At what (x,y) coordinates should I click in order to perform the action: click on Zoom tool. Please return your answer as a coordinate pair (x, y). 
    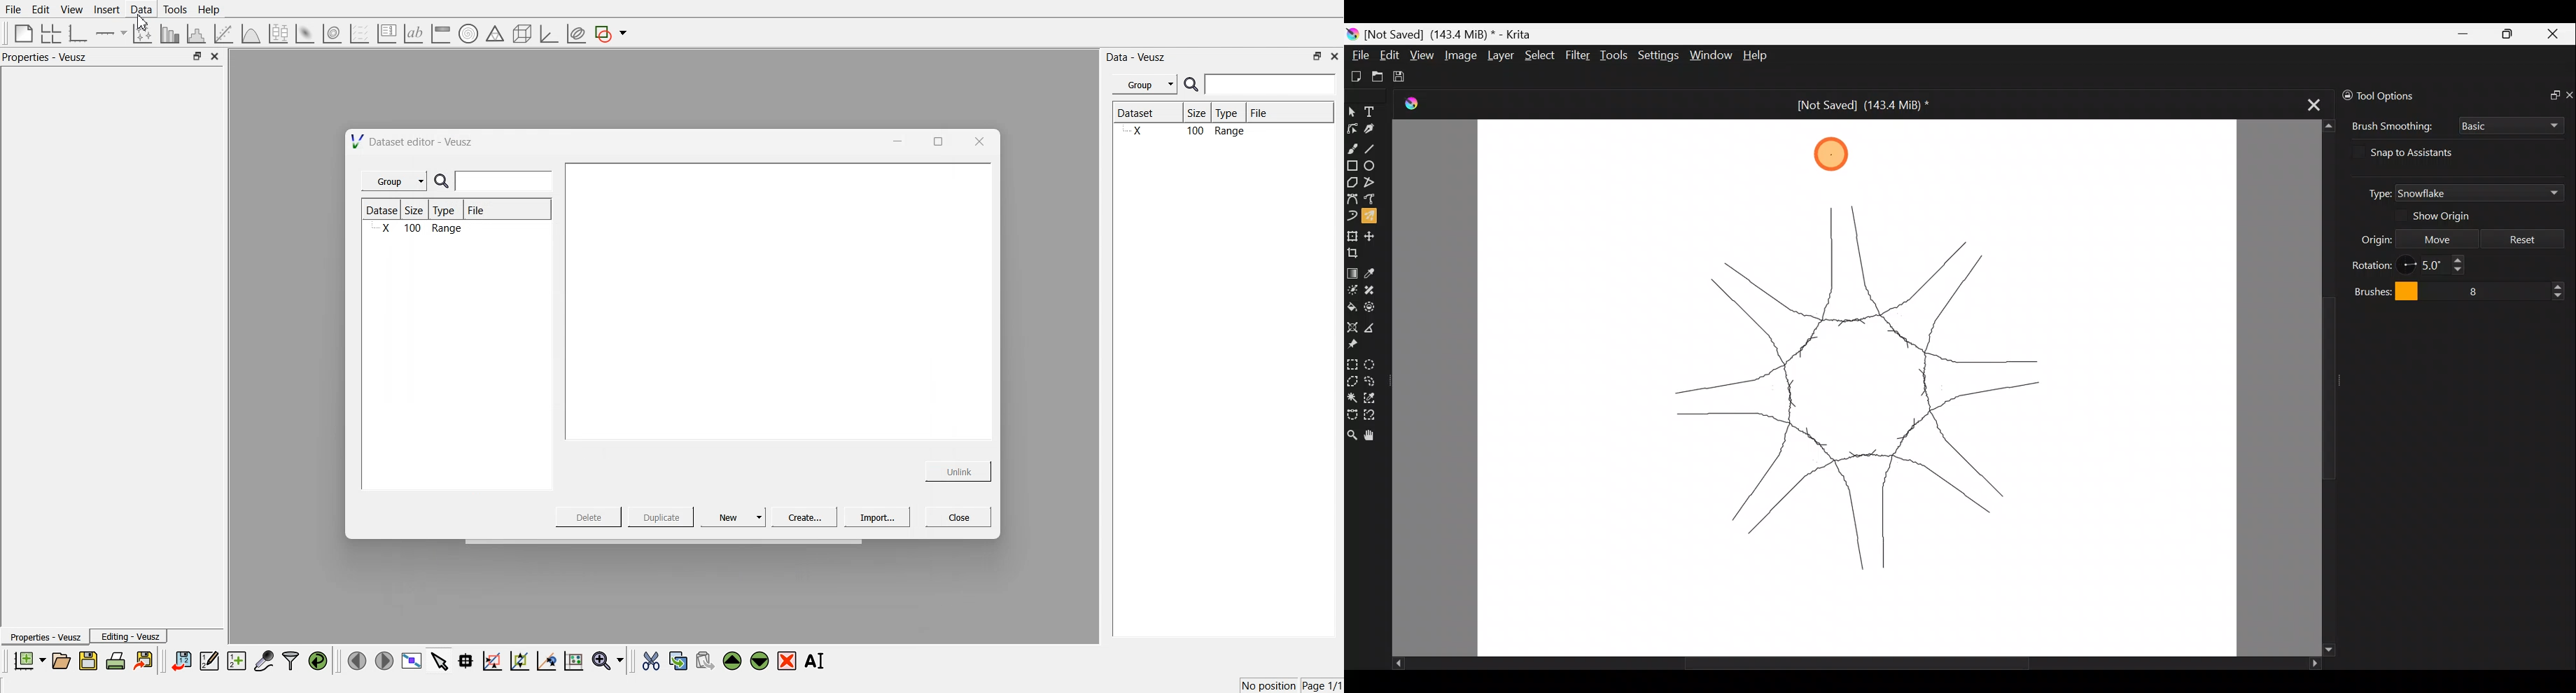
    Looking at the image, I should click on (1352, 437).